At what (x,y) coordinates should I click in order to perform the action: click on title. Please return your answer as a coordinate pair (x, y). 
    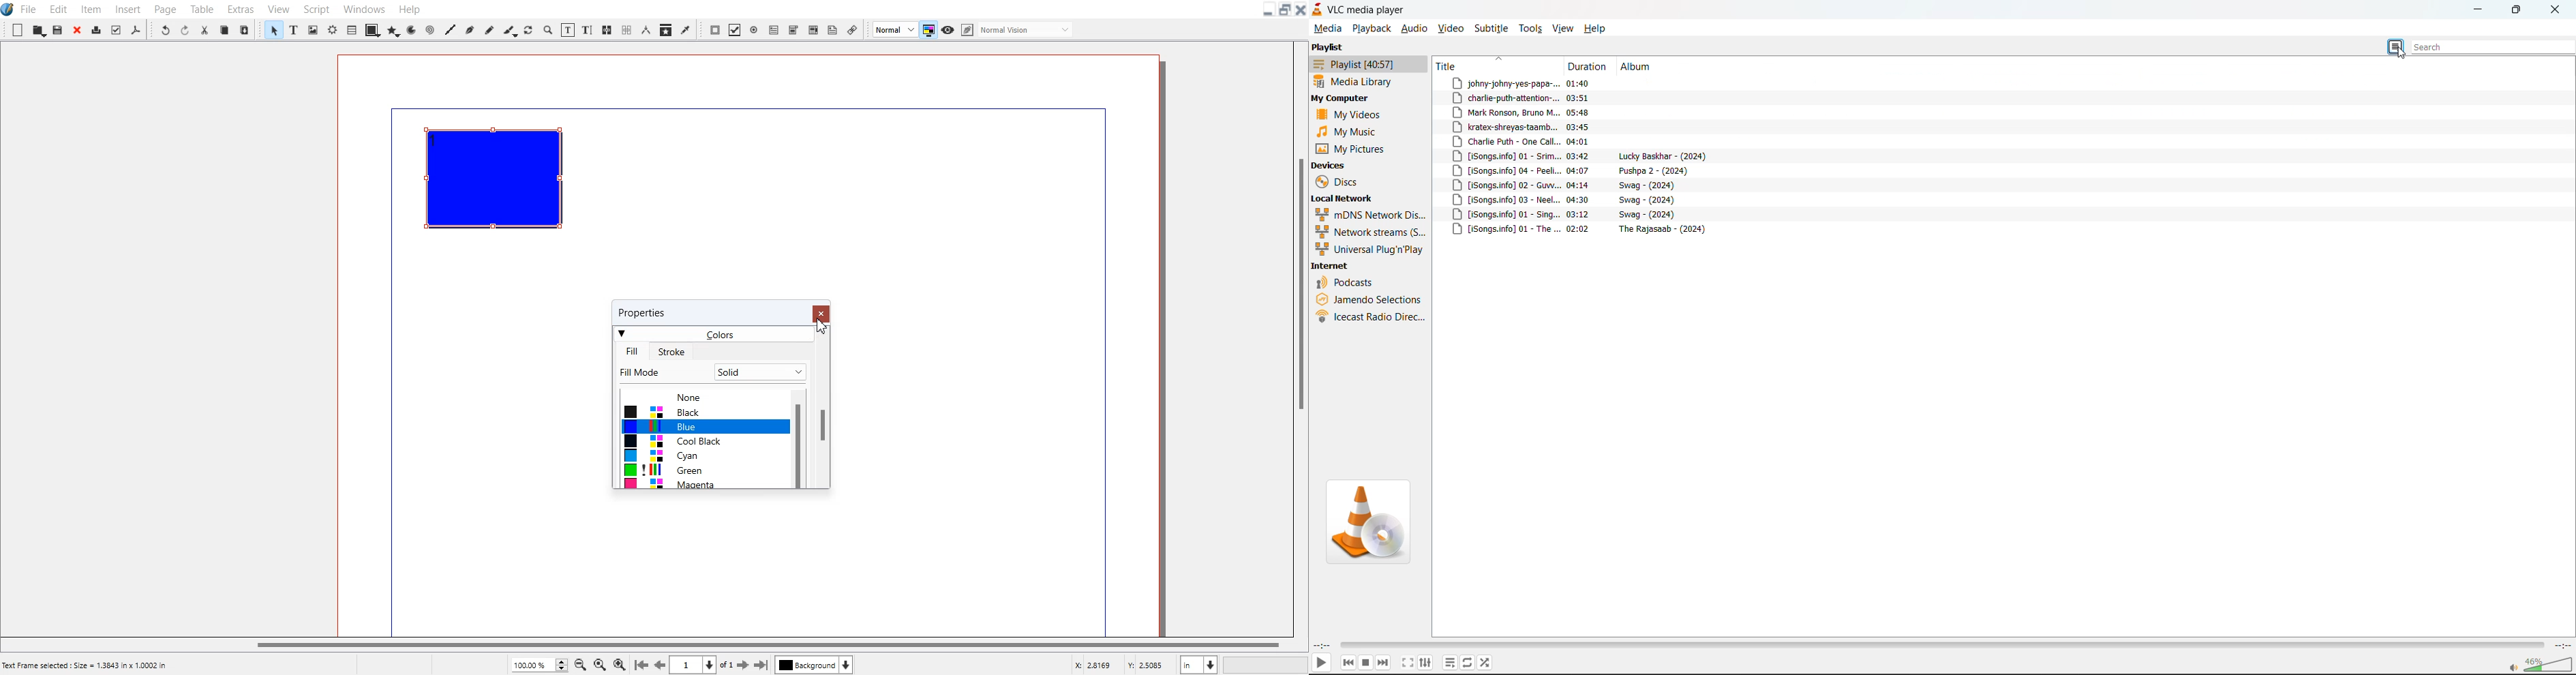
    Looking at the image, I should click on (1497, 65).